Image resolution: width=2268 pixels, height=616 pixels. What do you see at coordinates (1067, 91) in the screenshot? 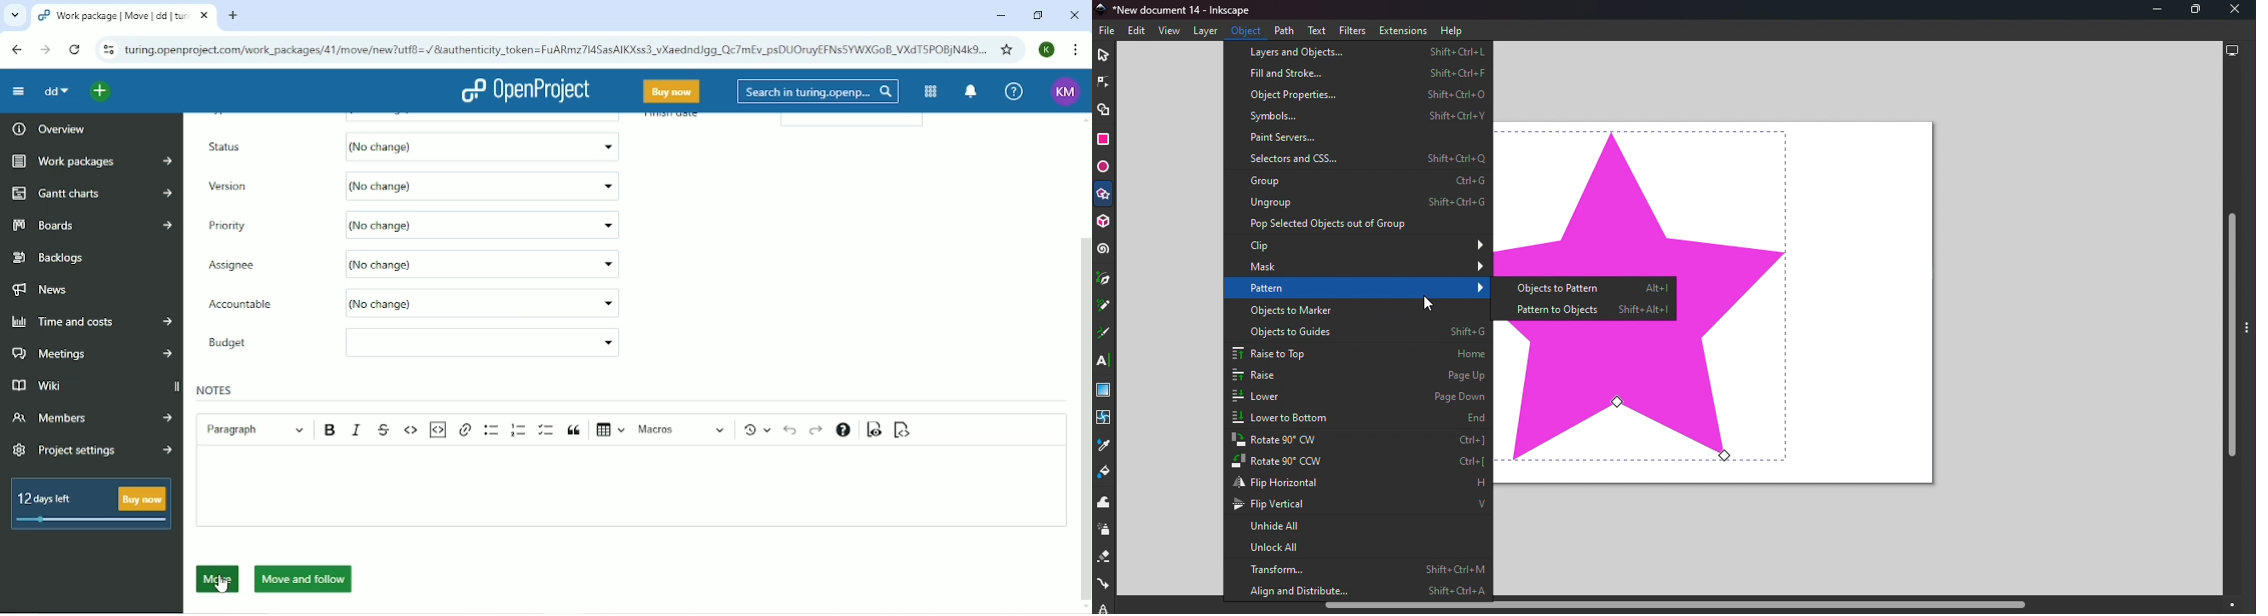
I see `KM` at bounding box center [1067, 91].